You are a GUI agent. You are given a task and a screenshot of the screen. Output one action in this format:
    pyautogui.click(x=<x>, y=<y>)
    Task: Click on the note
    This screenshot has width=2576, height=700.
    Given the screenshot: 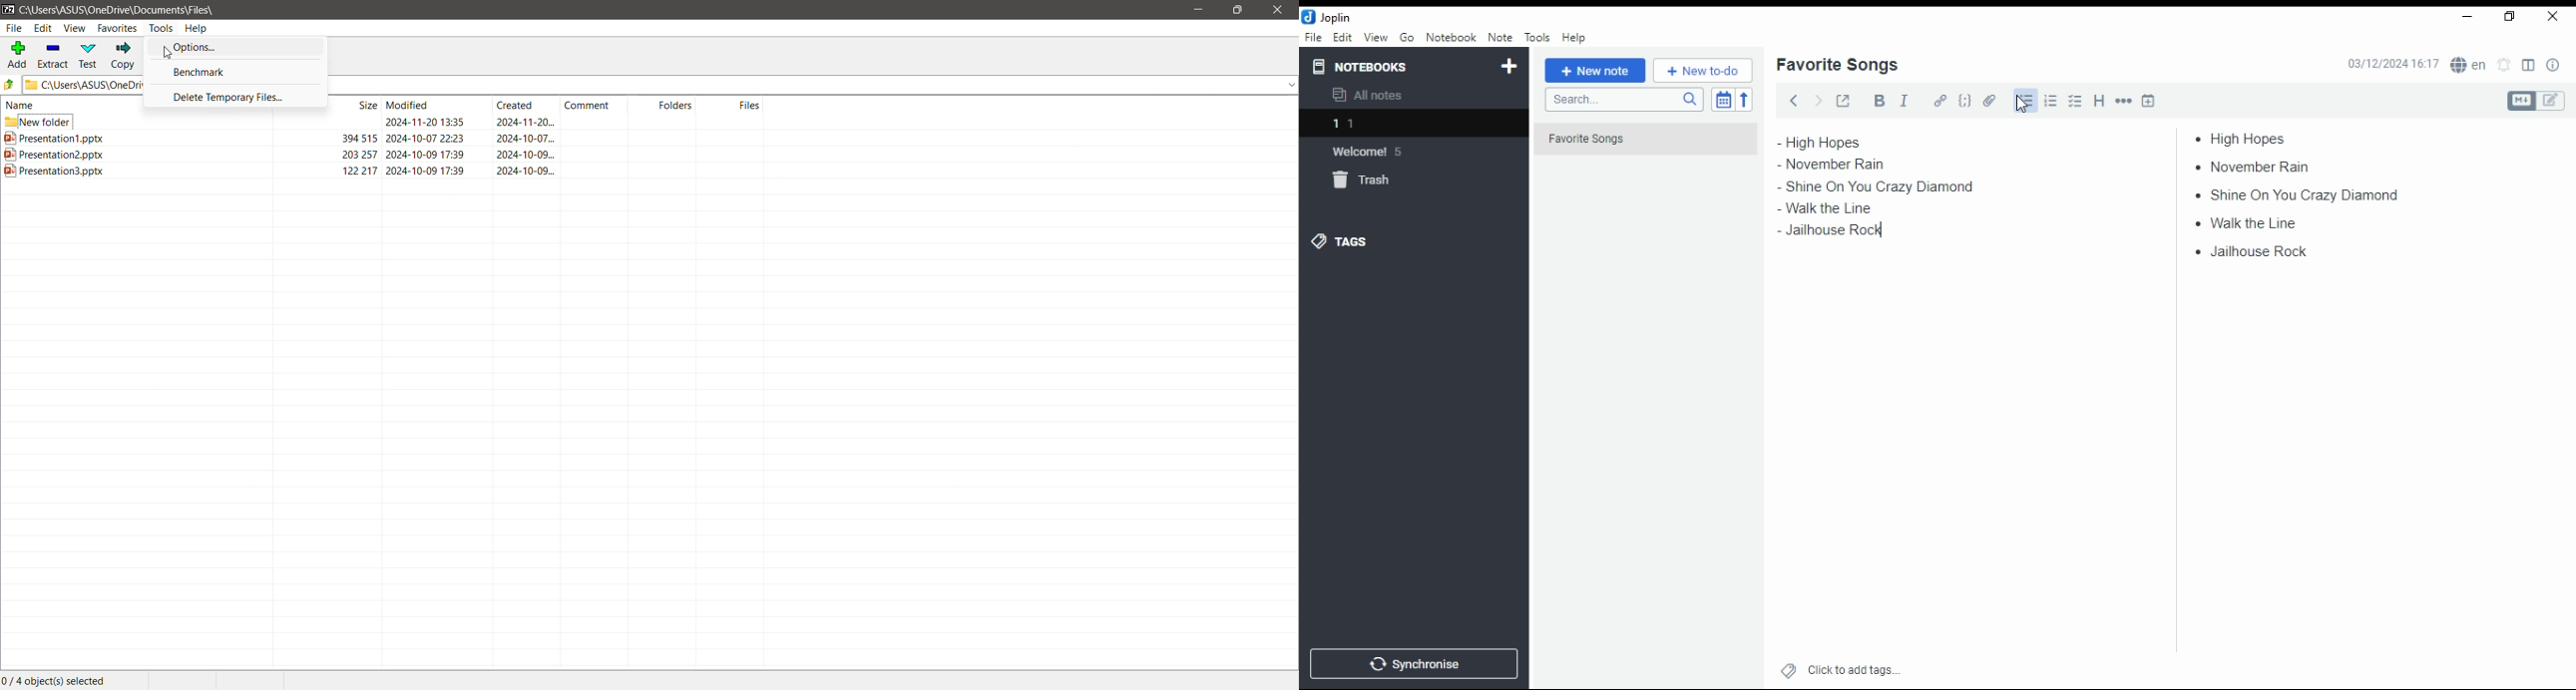 What is the action you would take?
    pyautogui.click(x=1500, y=37)
    